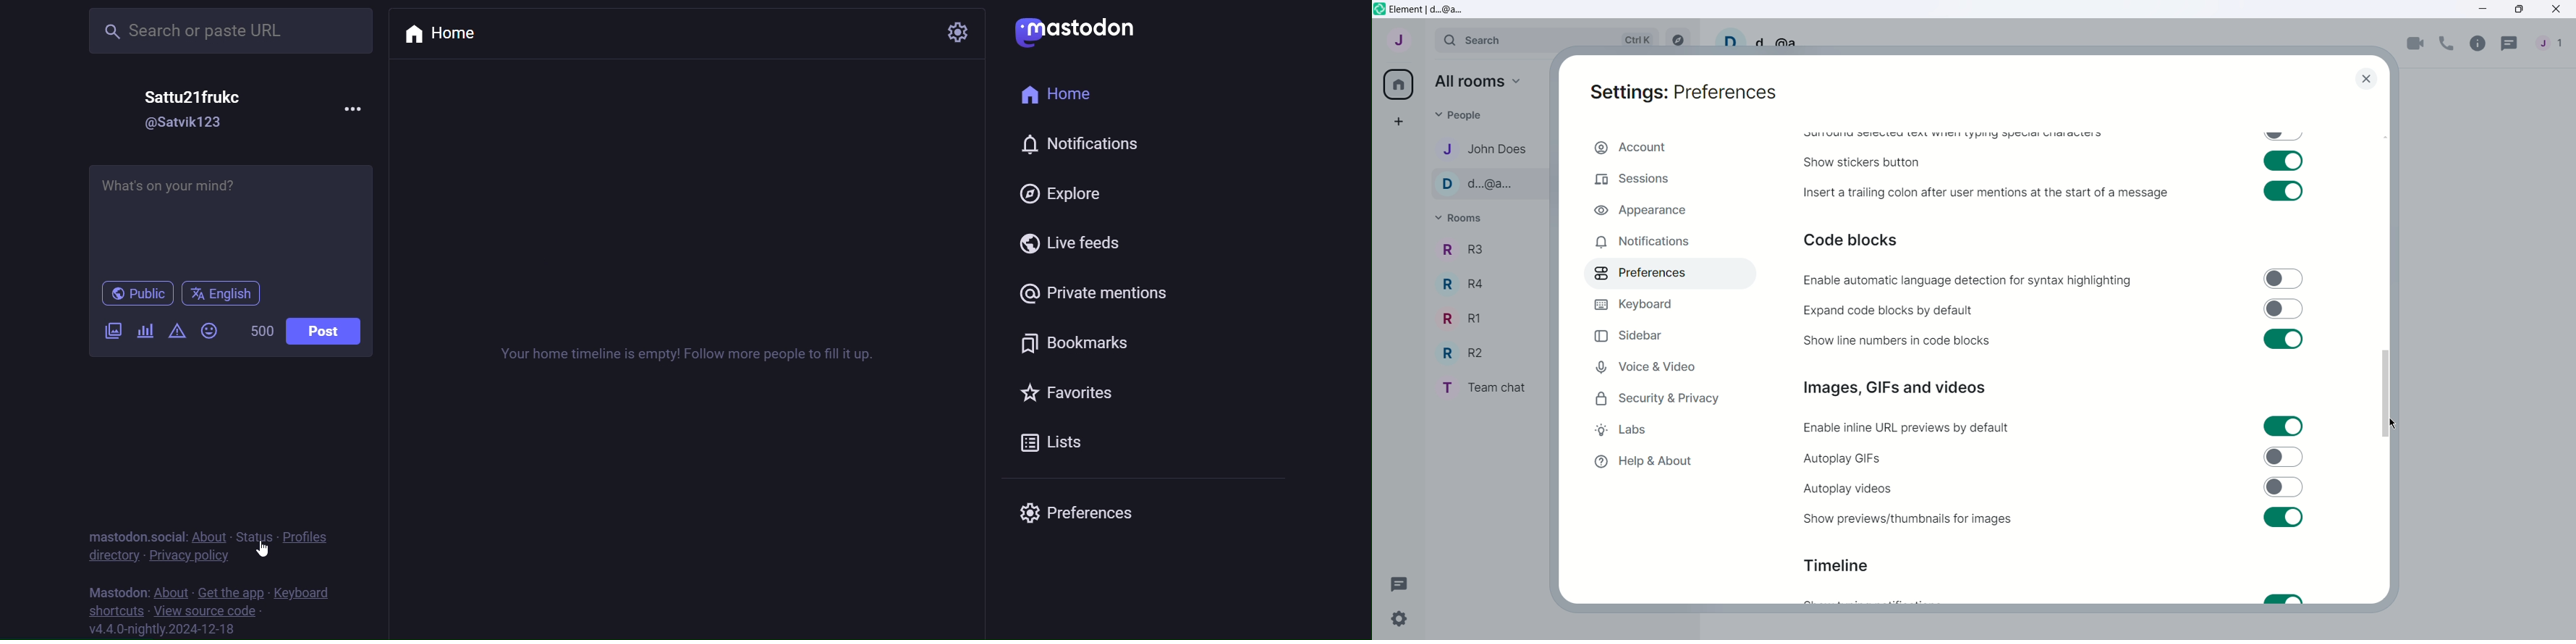 This screenshot has width=2576, height=644. Describe the element at coordinates (2284, 425) in the screenshot. I see `Toggle switch on for enable inline URL previews by default` at that location.